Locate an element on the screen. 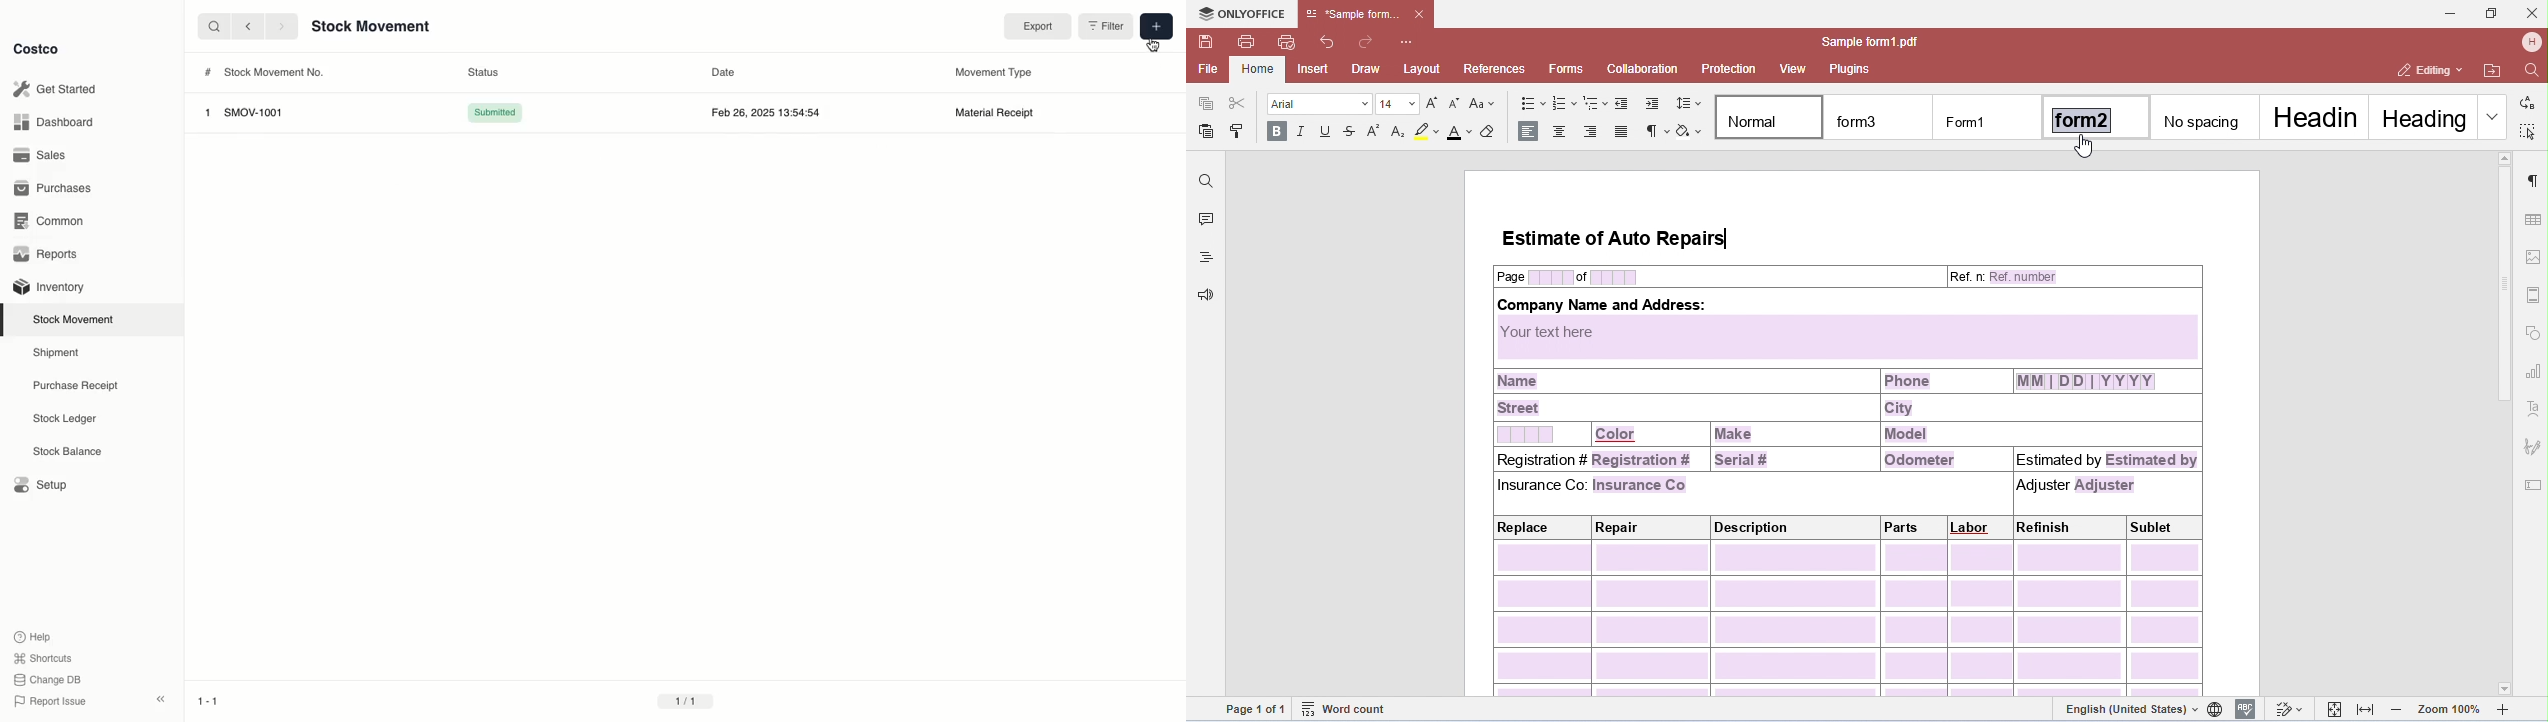 The height and width of the screenshot is (728, 2548). Setup is located at coordinates (39, 483).